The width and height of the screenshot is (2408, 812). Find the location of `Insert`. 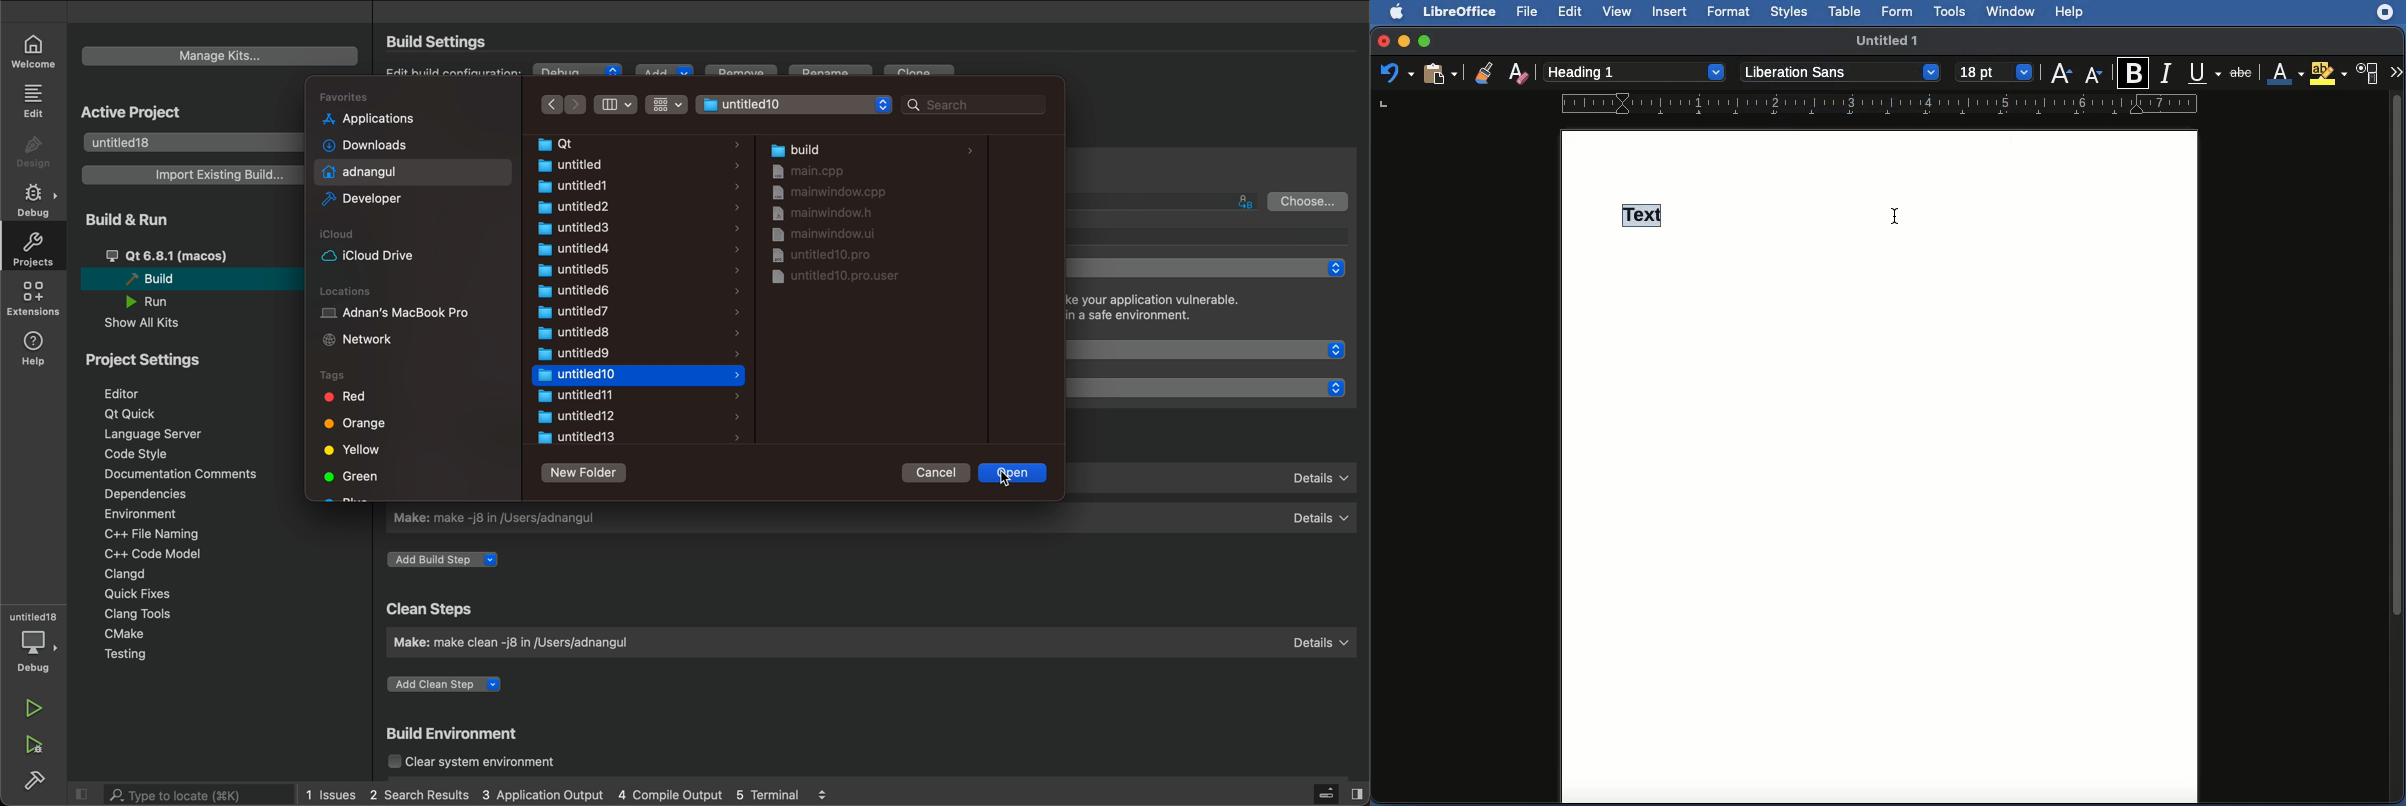

Insert is located at coordinates (1671, 12).